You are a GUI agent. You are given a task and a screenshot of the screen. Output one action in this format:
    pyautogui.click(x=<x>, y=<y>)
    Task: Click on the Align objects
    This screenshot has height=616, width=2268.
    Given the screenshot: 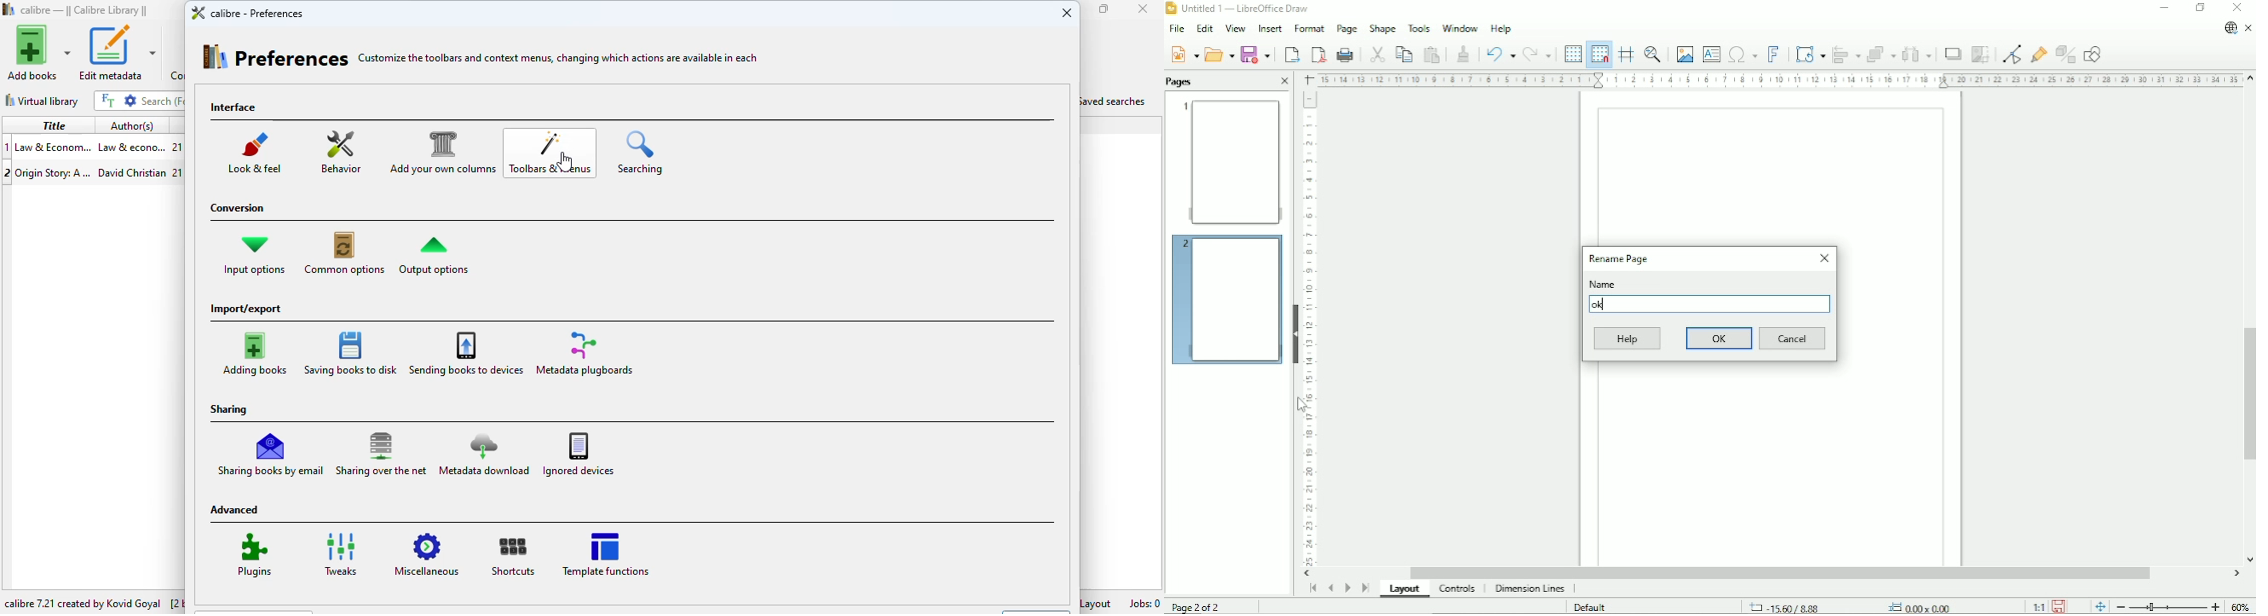 What is the action you would take?
    pyautogui.click(x=1847, y=54)
    